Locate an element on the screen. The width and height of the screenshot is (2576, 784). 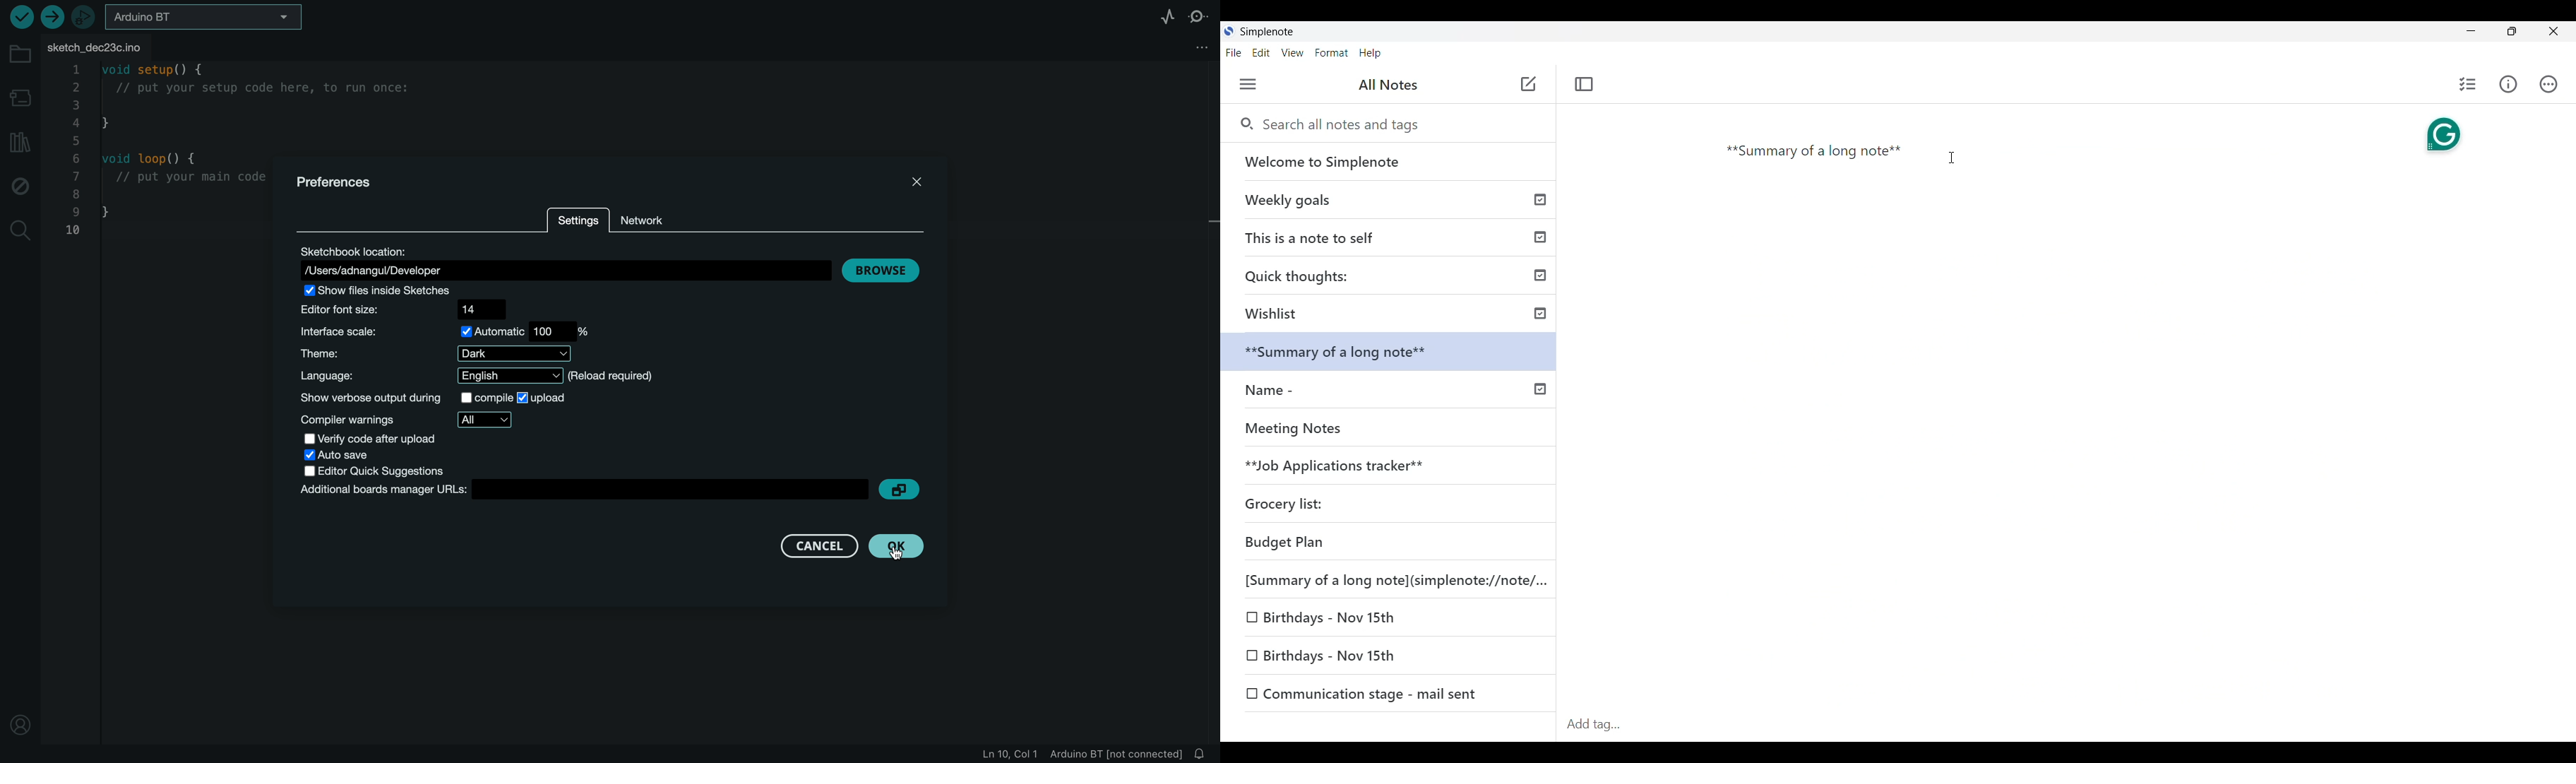
Cursor is located at coordinates (1952, 163).